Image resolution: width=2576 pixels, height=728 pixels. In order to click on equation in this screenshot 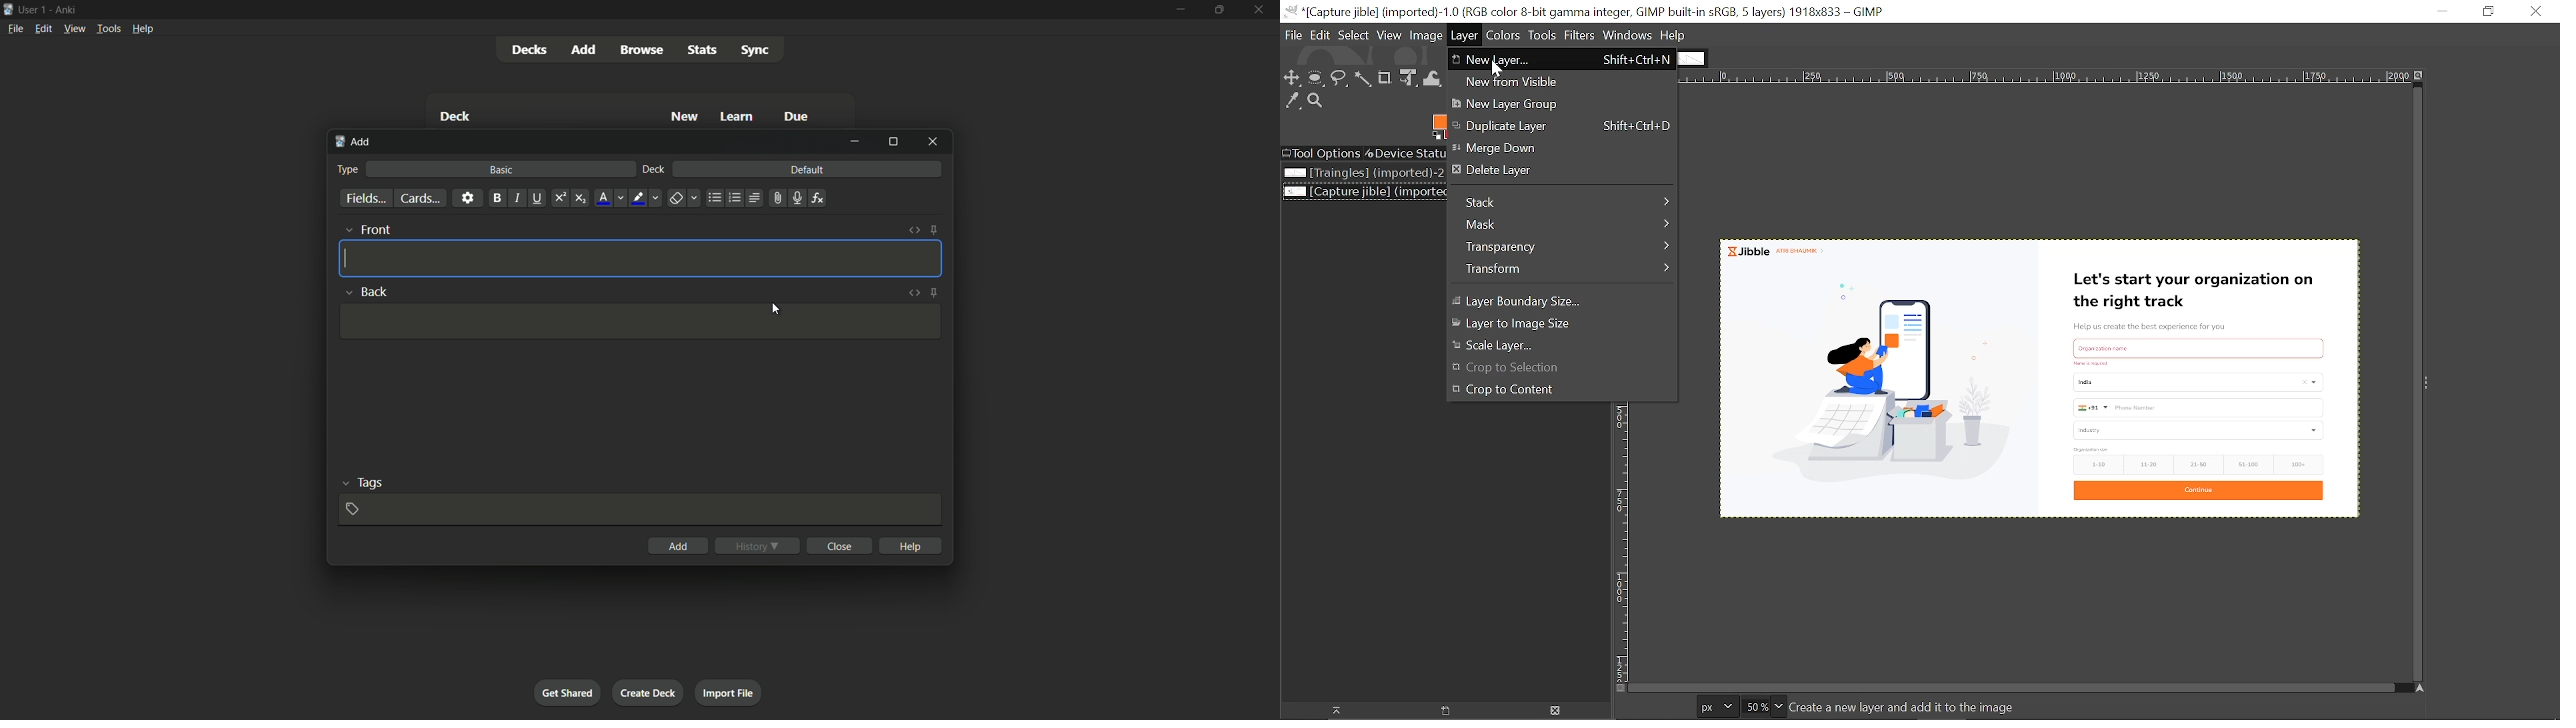, I will do `click(818, 197)`.